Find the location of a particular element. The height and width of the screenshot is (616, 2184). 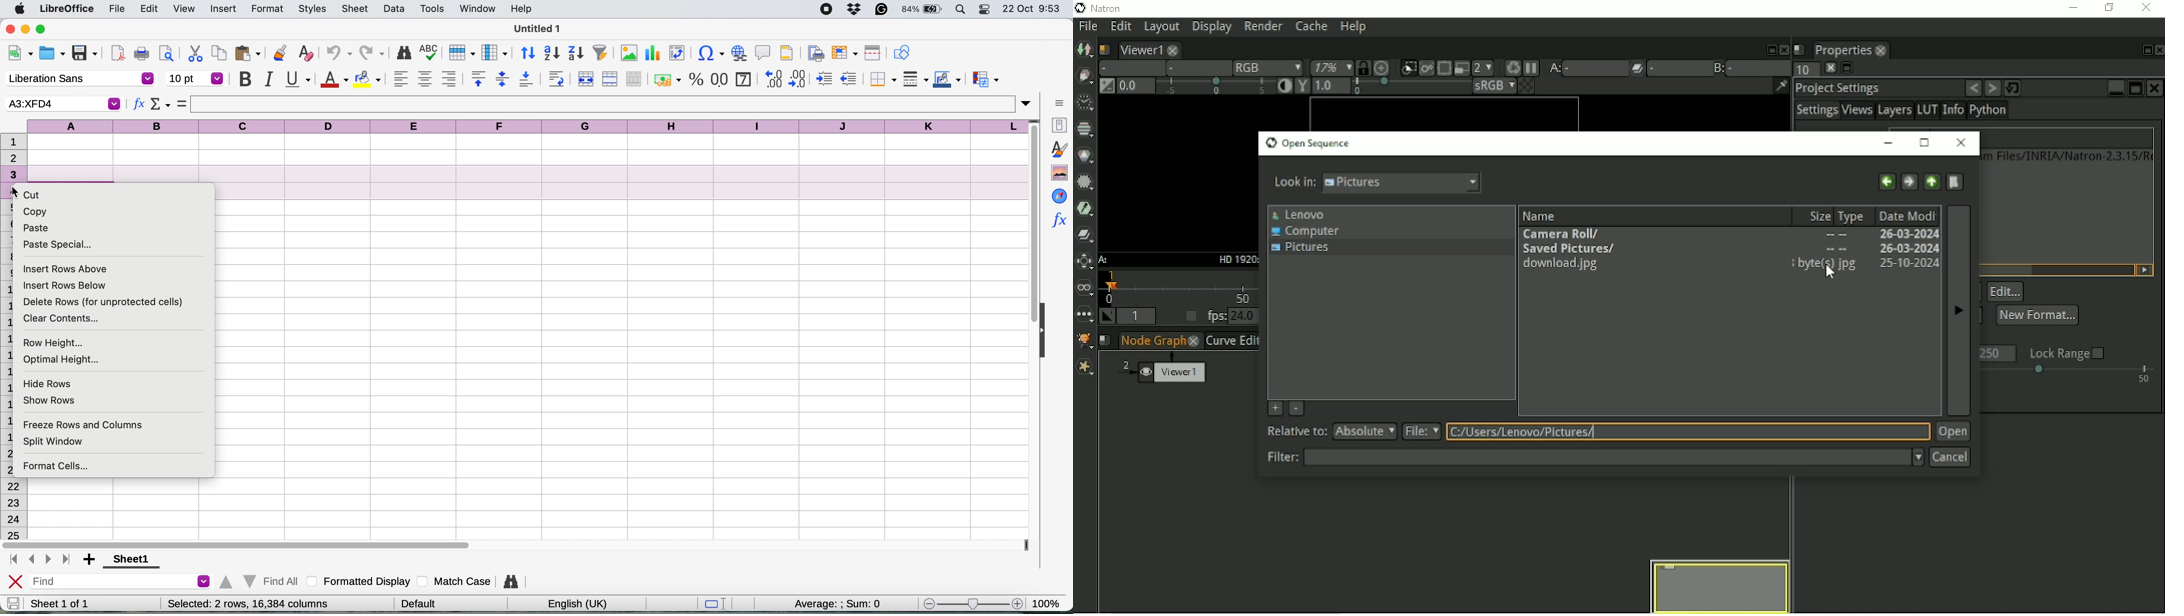

font is located at coordinates (79, 79).